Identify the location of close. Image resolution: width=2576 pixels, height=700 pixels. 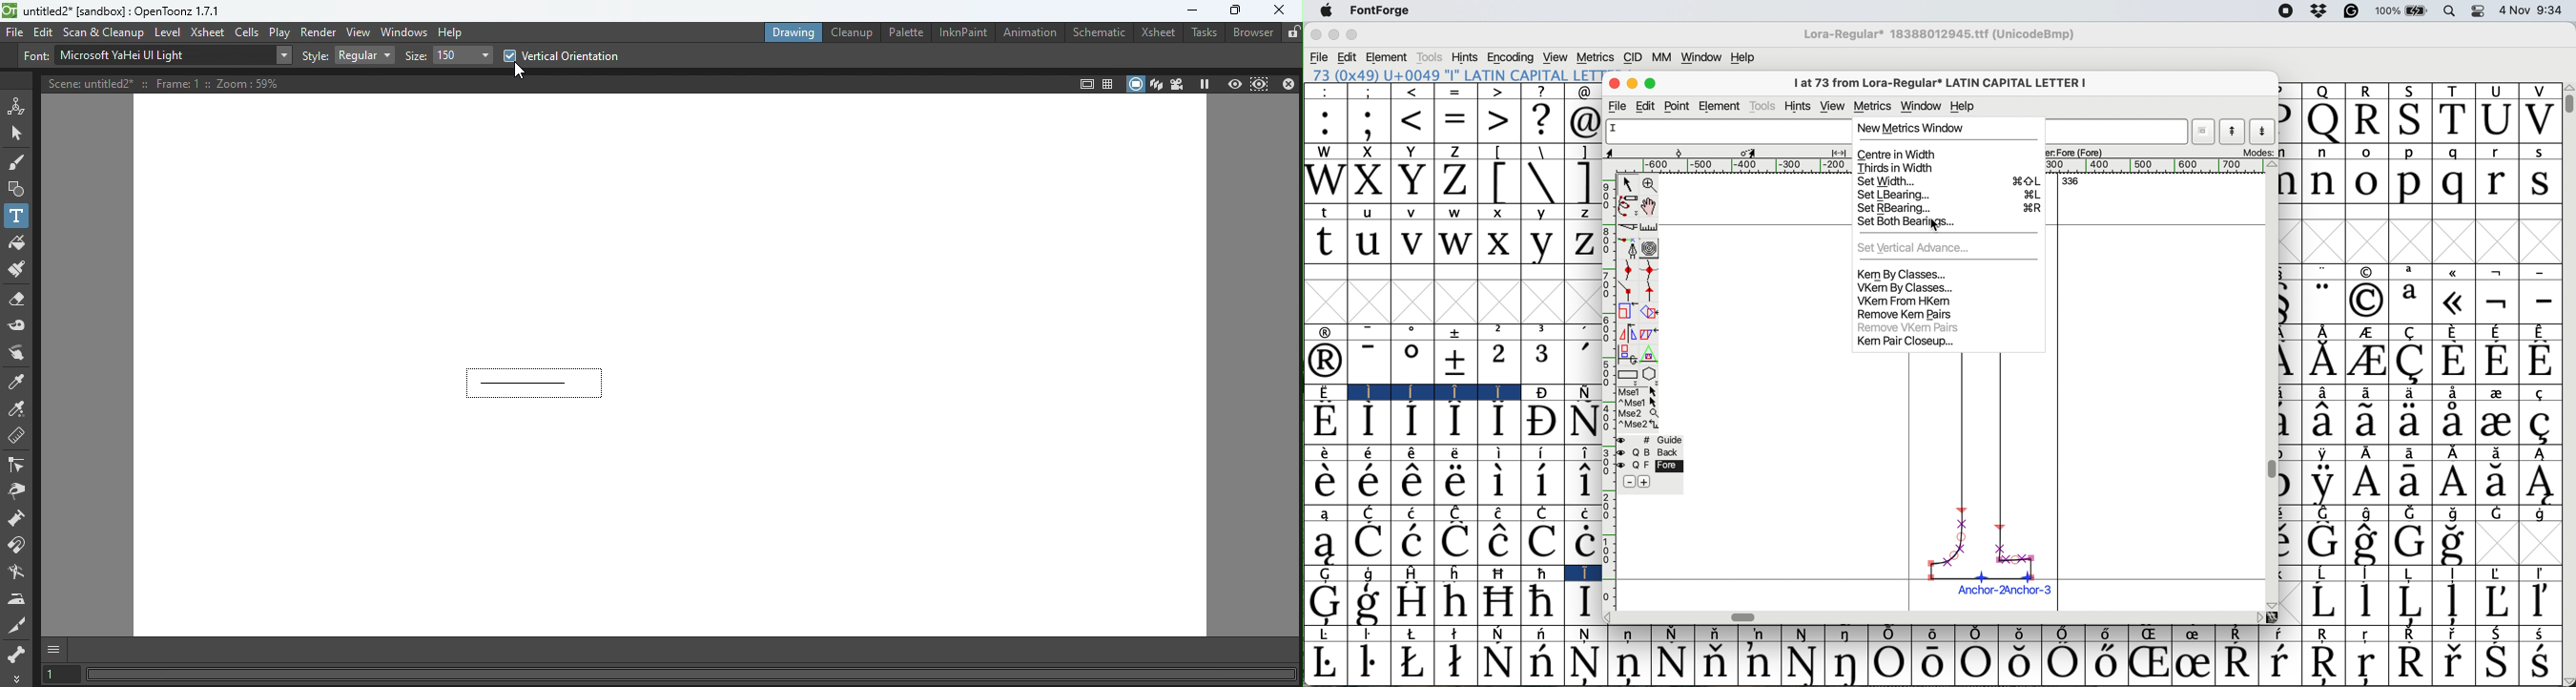
(1317, 35).